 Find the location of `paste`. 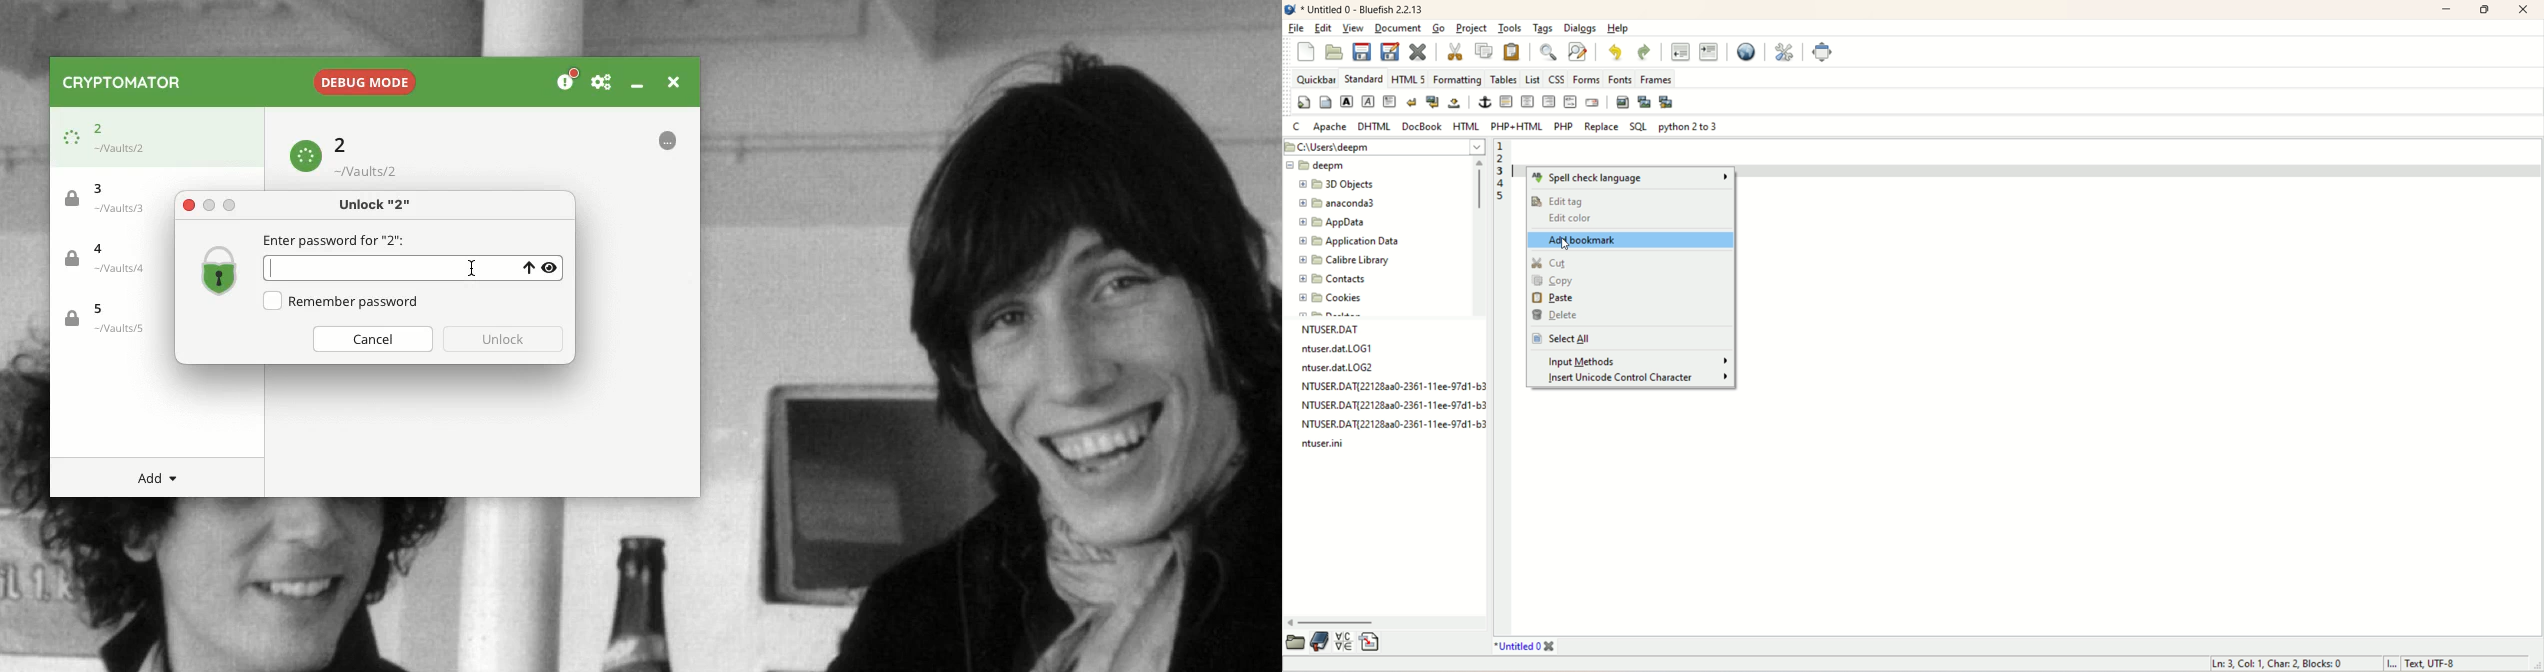

paste is located at coordinates (1559, 298).